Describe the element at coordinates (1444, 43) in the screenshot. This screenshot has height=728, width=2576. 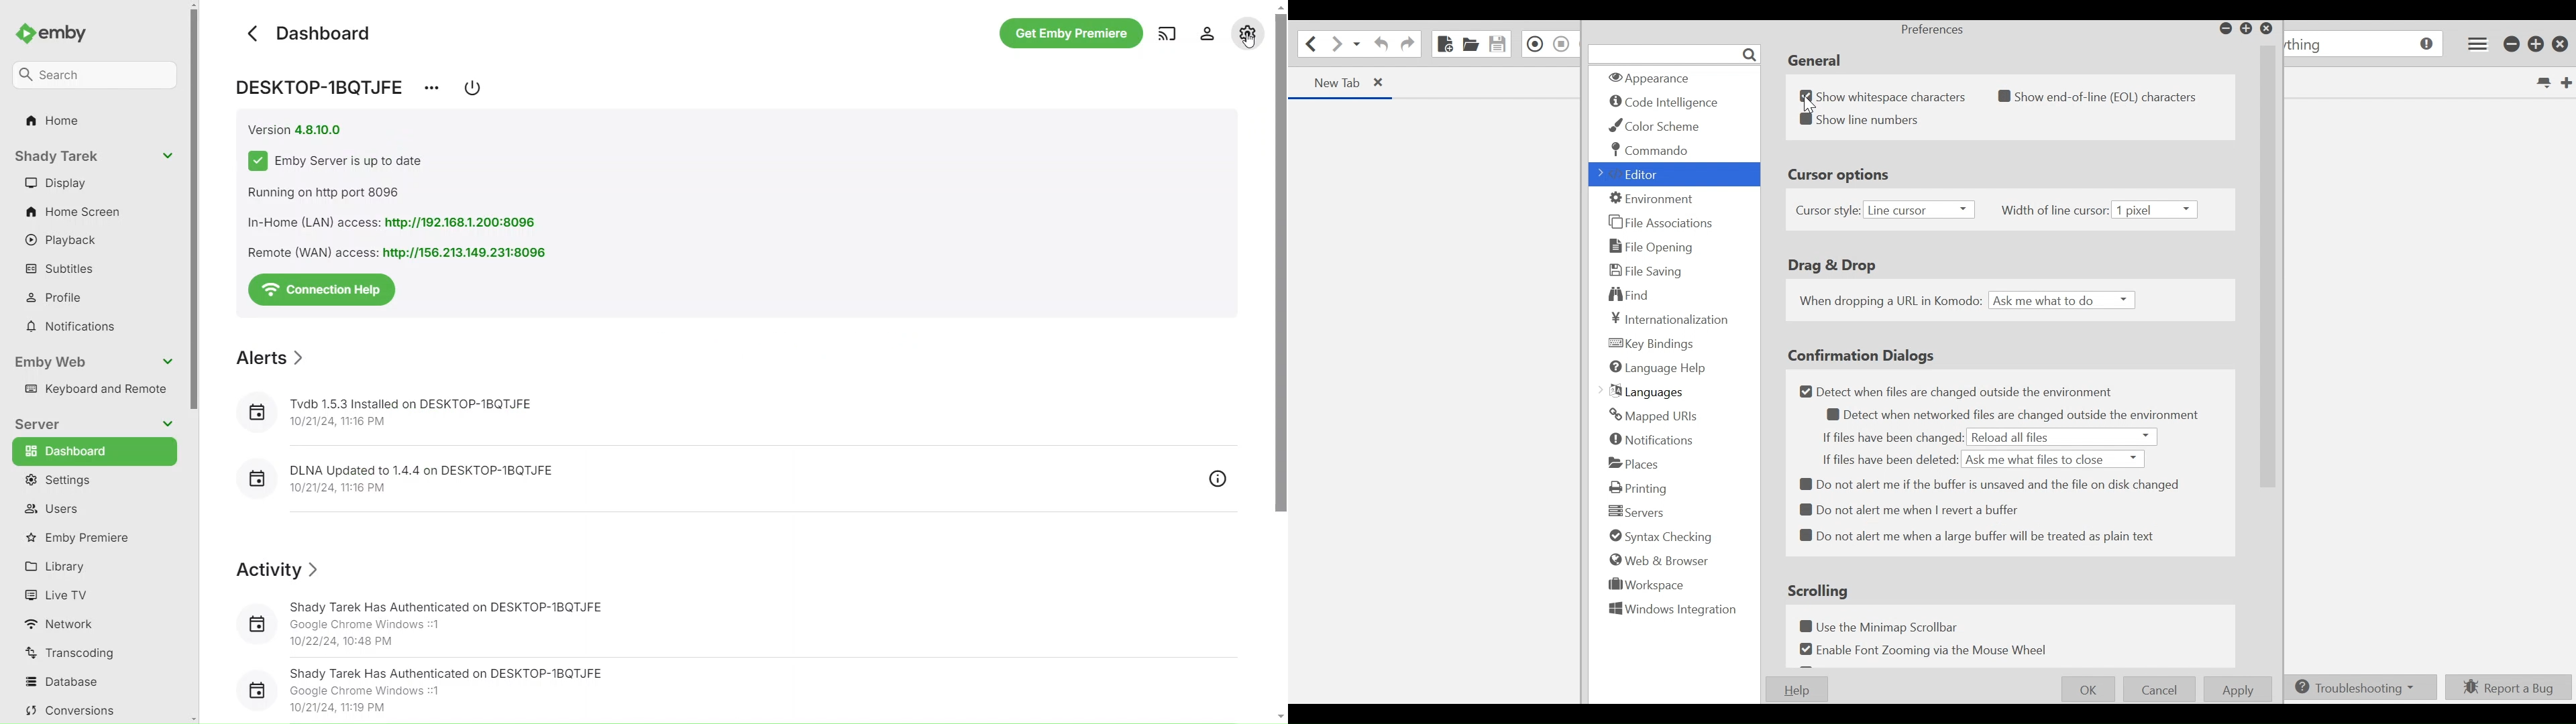
I see `New File` at that location.